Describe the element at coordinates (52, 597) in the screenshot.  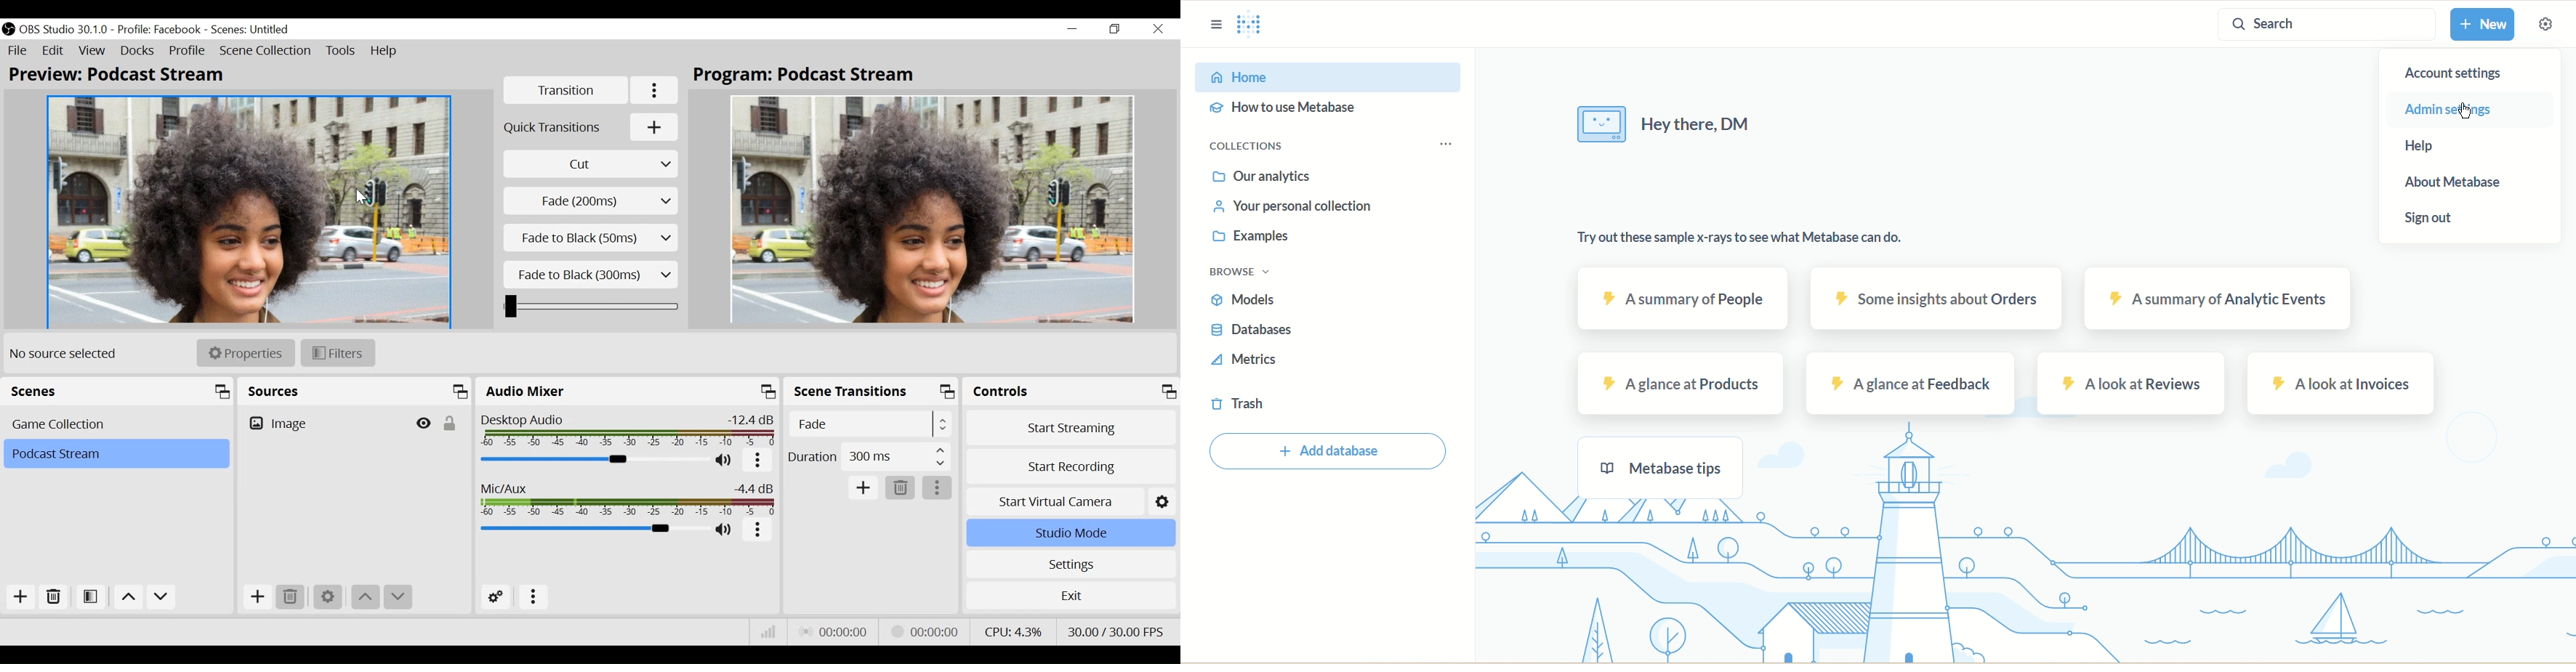
I see `Remove` at that location.